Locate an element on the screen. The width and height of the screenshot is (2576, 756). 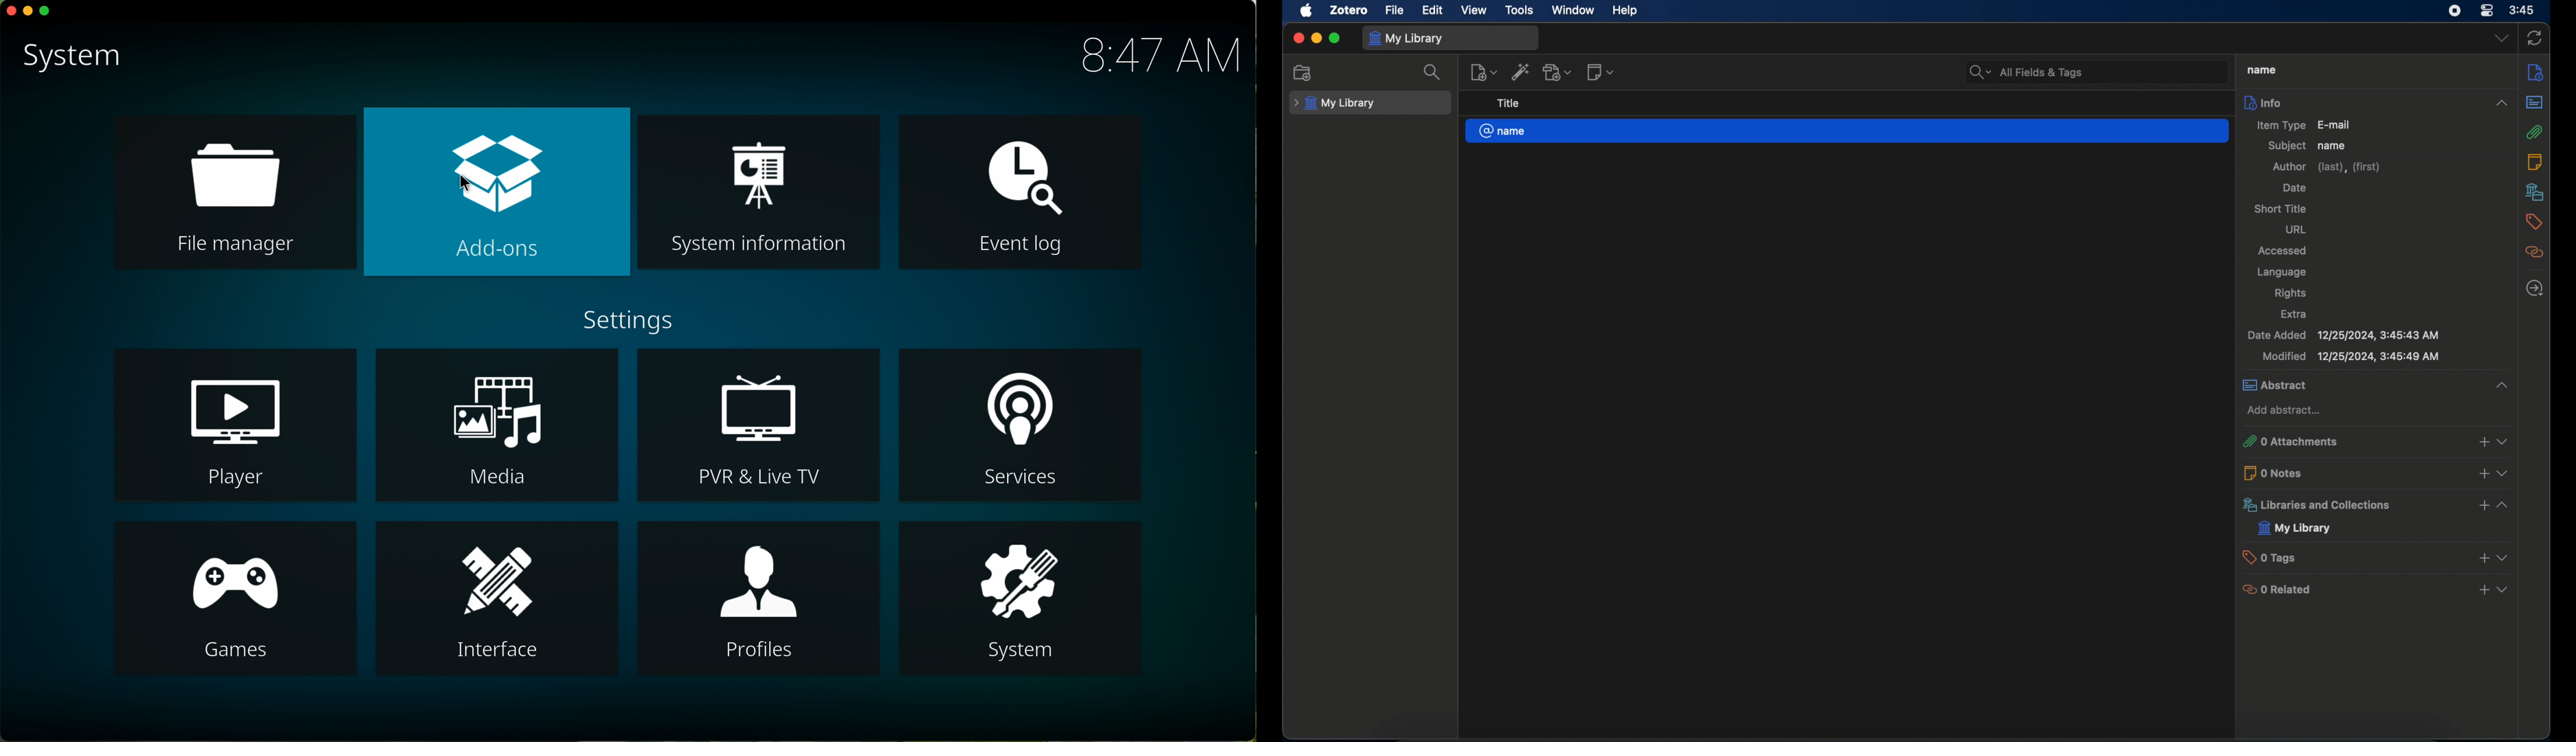
zotero is located at coordinates (1347, 10).